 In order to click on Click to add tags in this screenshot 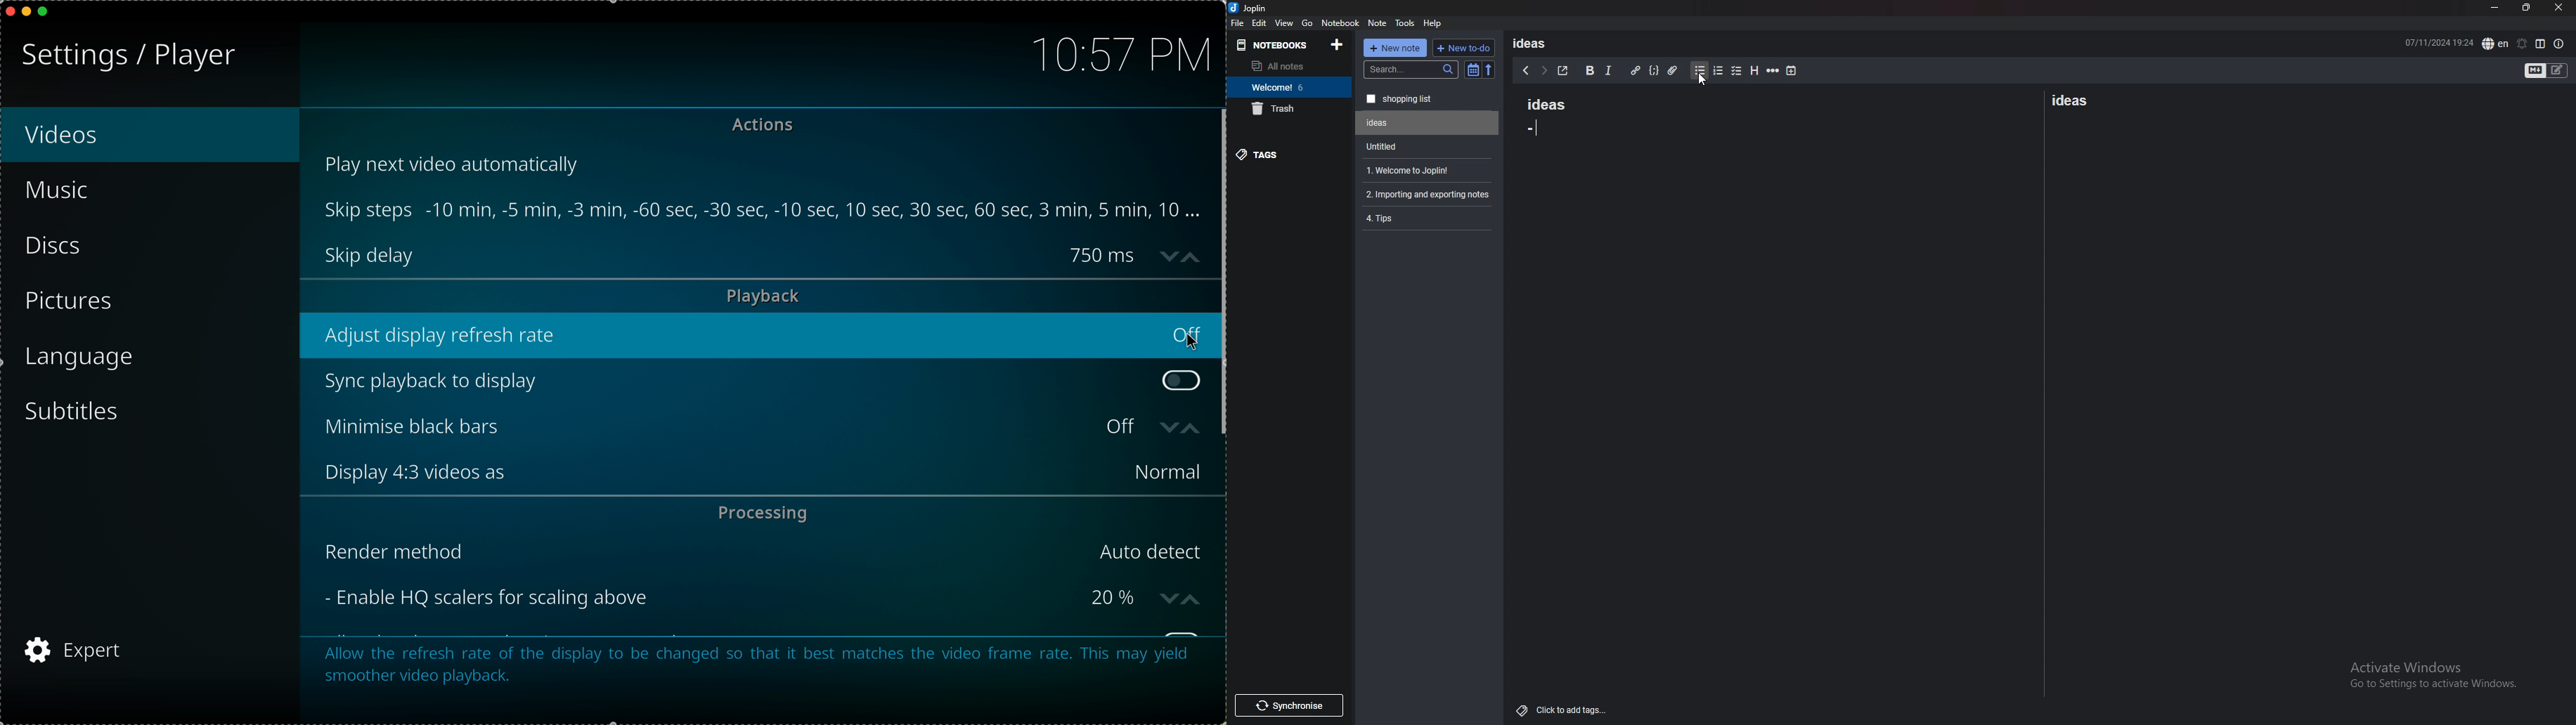, I will do `click(1565, 707)`.